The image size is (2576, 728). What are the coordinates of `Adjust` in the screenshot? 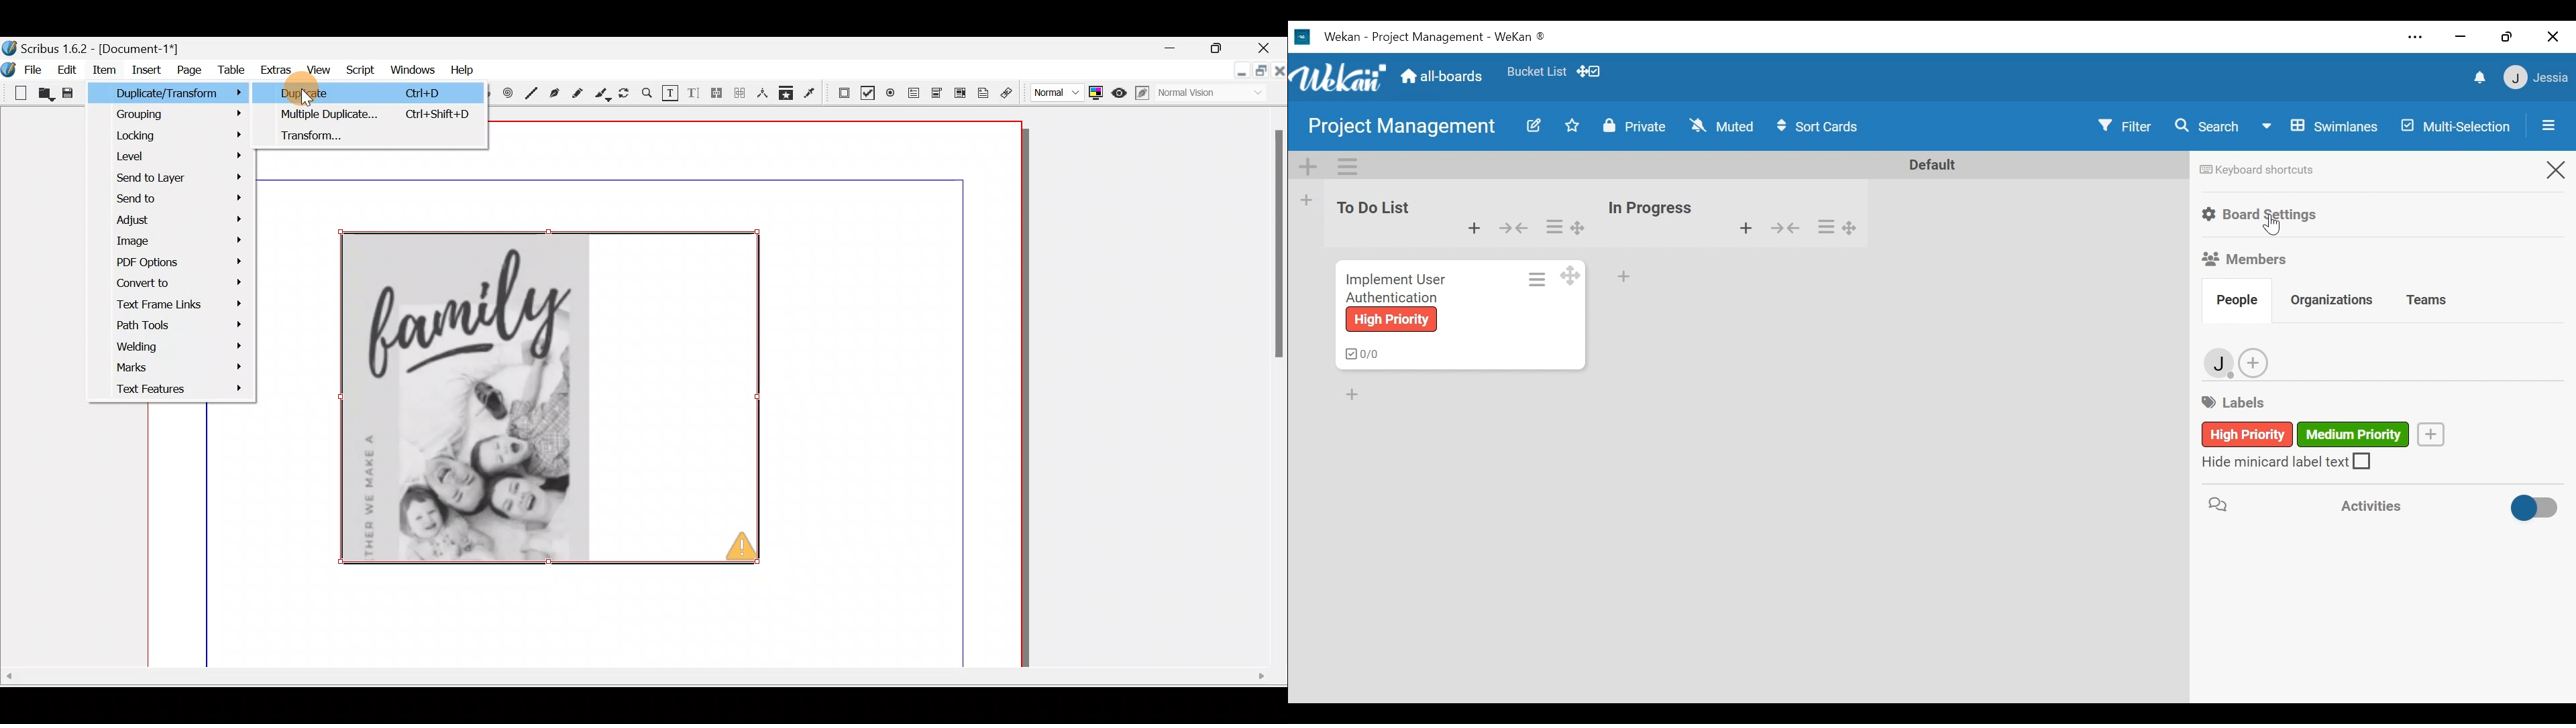 It's located at (183, 221).